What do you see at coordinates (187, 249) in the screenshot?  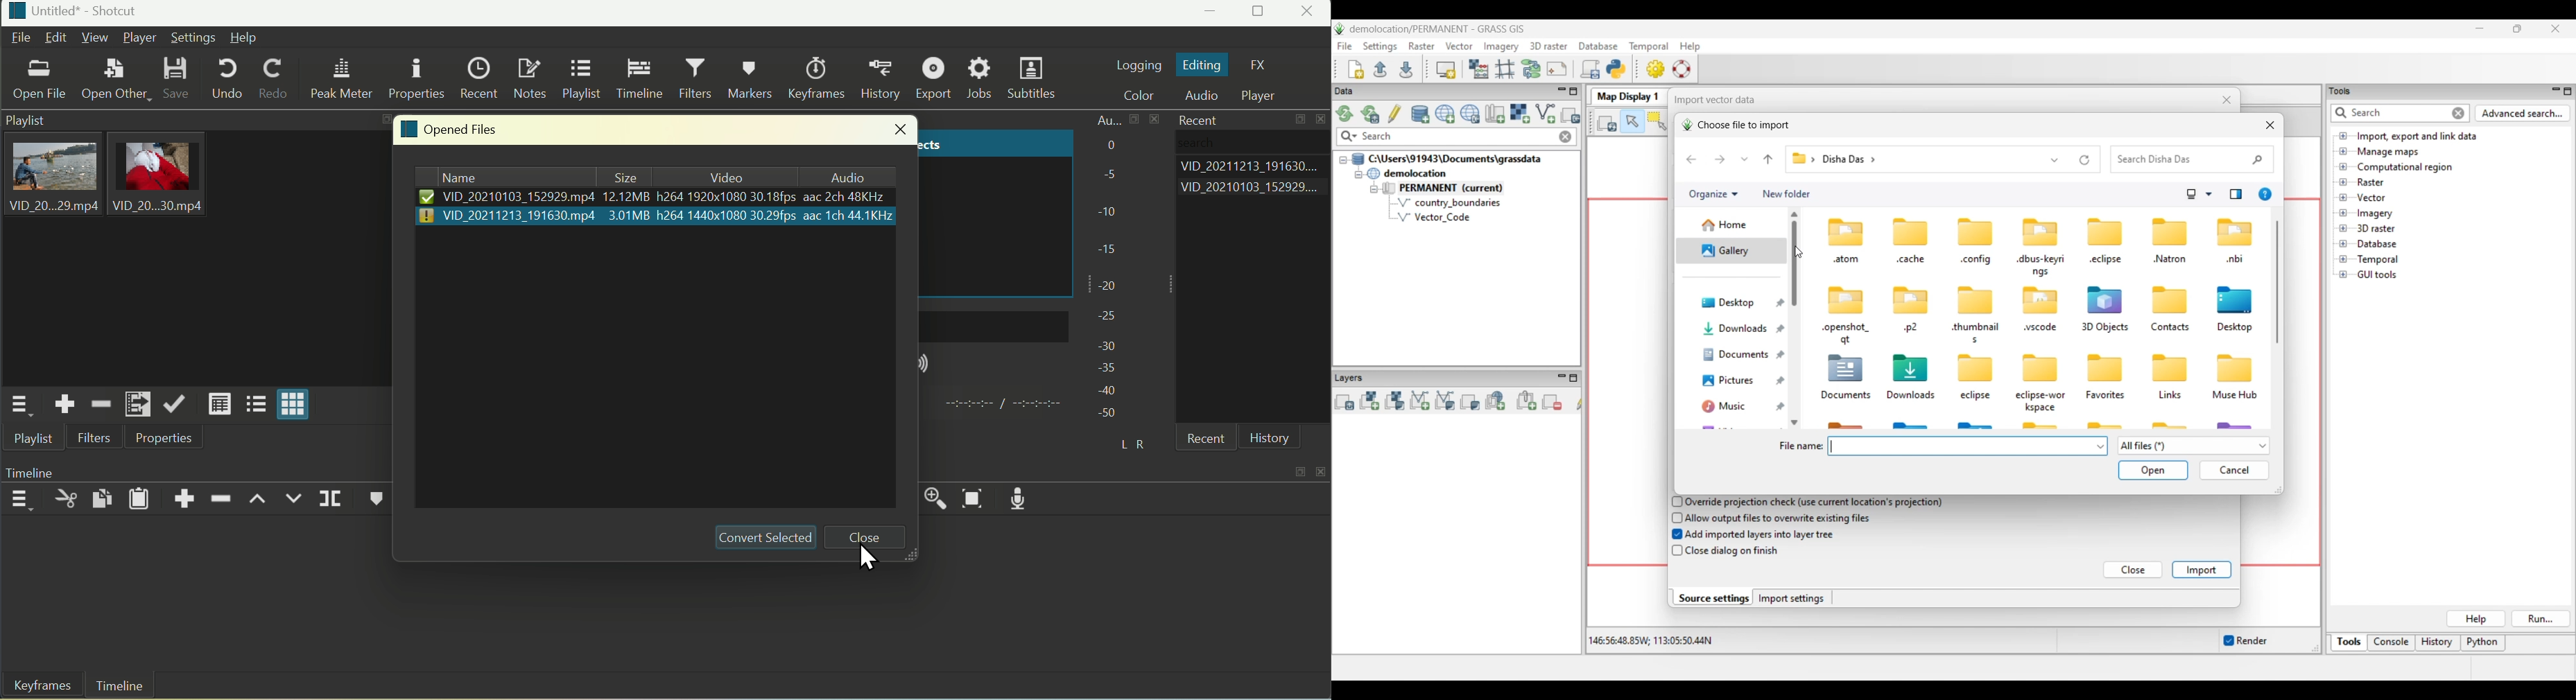 I see `Playlist tab` at bounding box center [187, 249].